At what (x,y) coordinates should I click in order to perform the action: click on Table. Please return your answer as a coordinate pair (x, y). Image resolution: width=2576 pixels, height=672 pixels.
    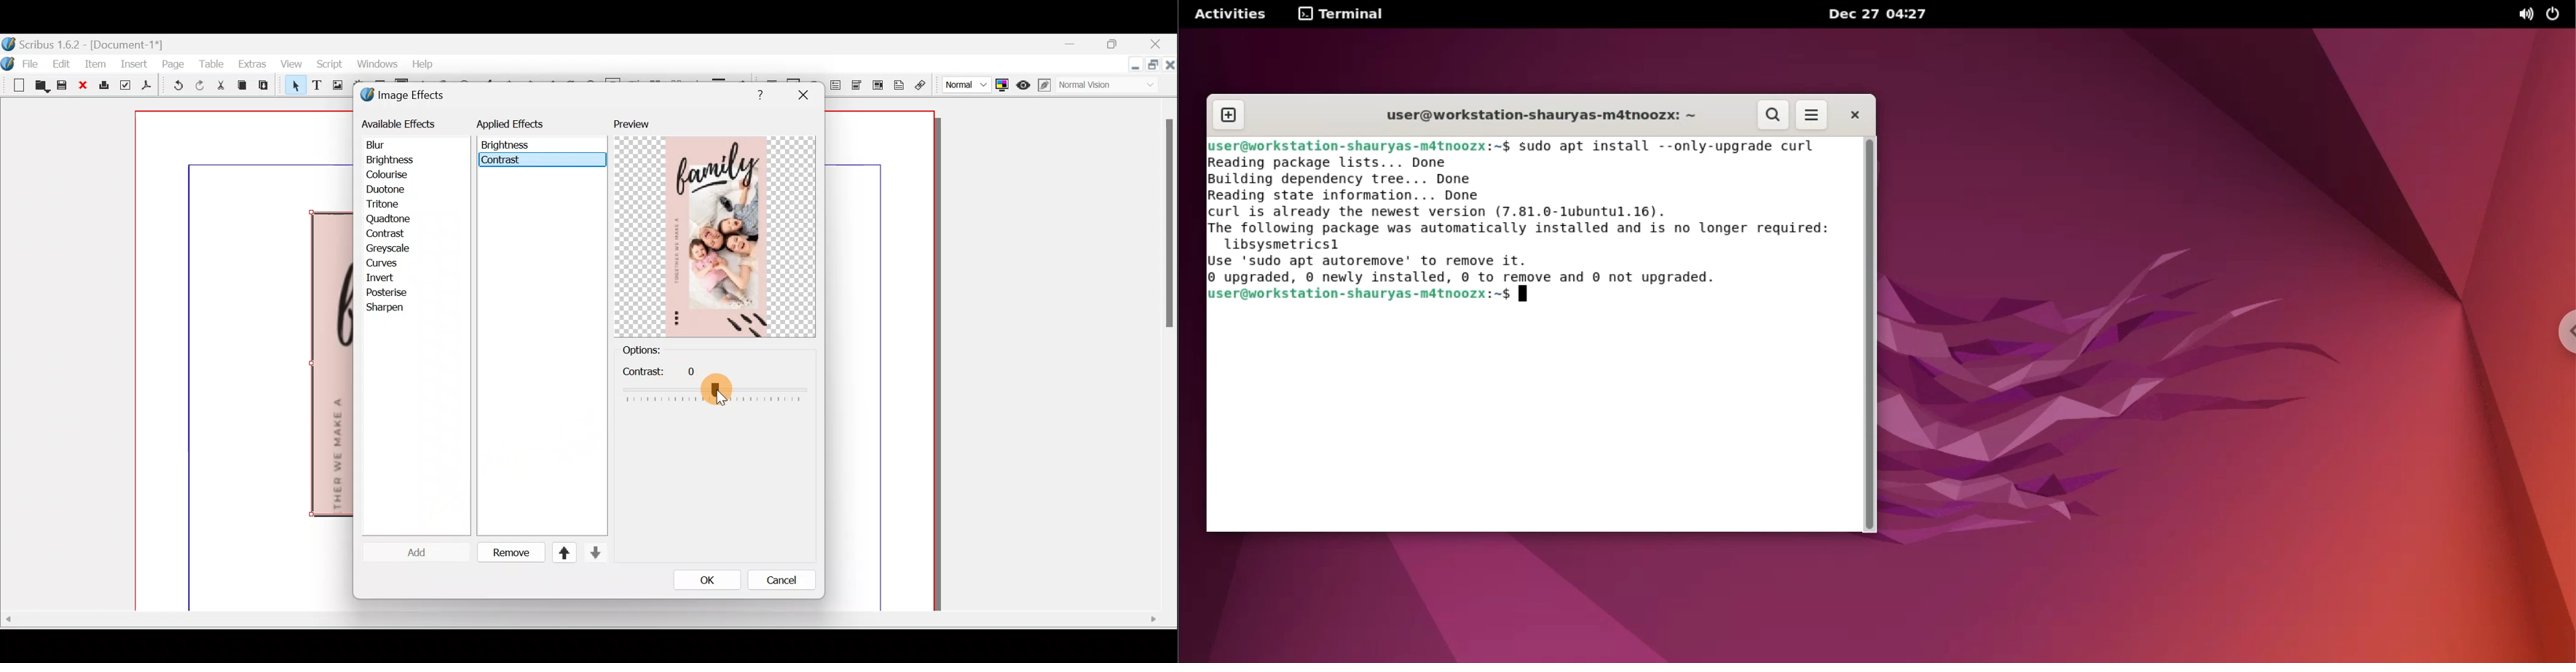
    Looking at the image, I should click on (211, 63).